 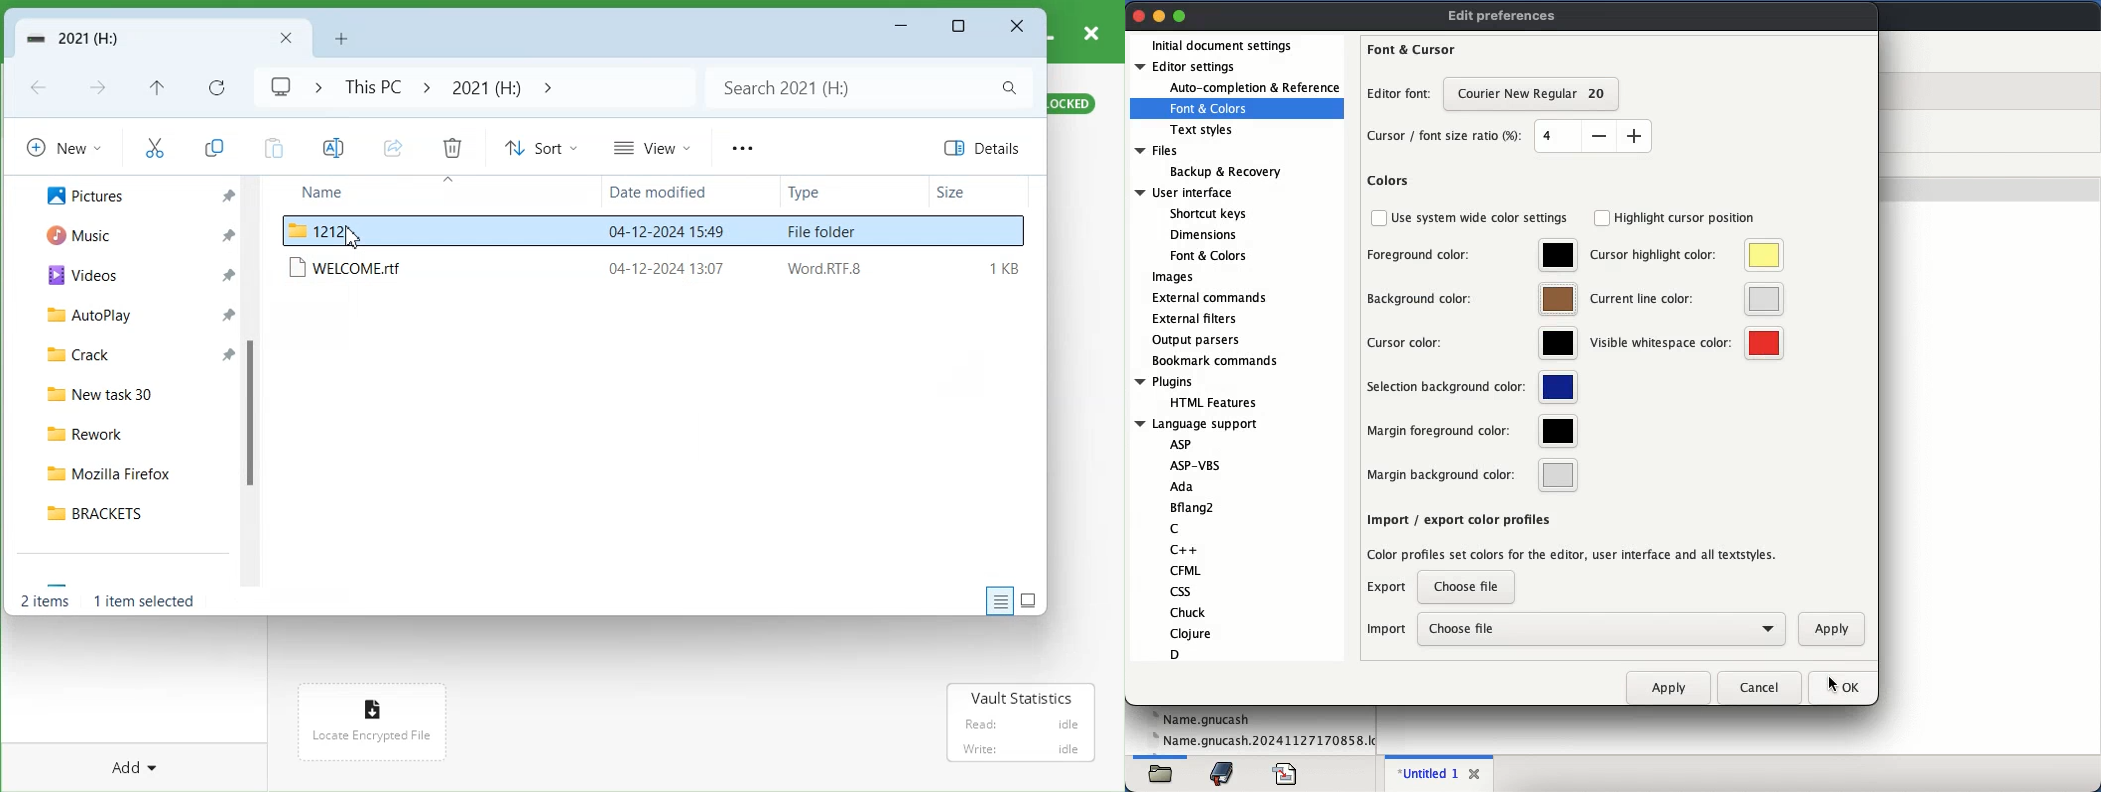 What do you see at coordinates (134, 474) in the screenshot?
I see `Mozilla Firefox` at bounding box center [134, 474].